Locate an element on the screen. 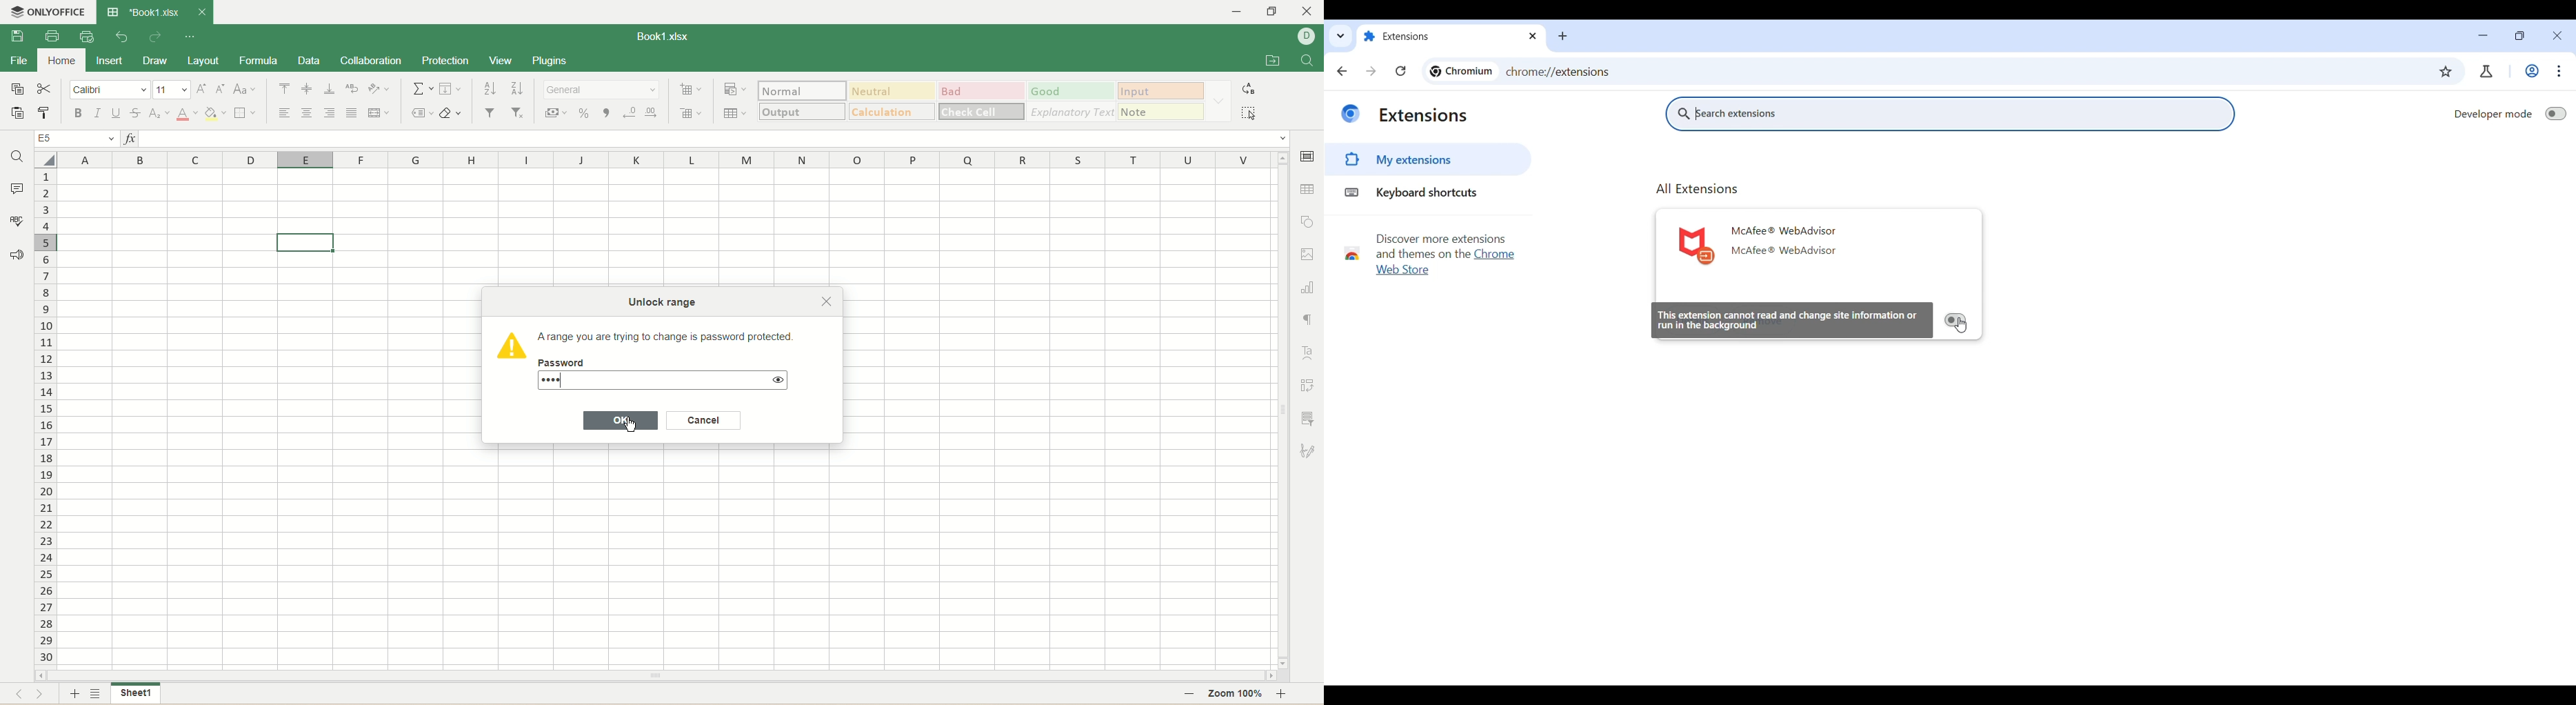 The height and width of the screenshot is (728, 2576). decrease size is located at coordinates (222, 88).